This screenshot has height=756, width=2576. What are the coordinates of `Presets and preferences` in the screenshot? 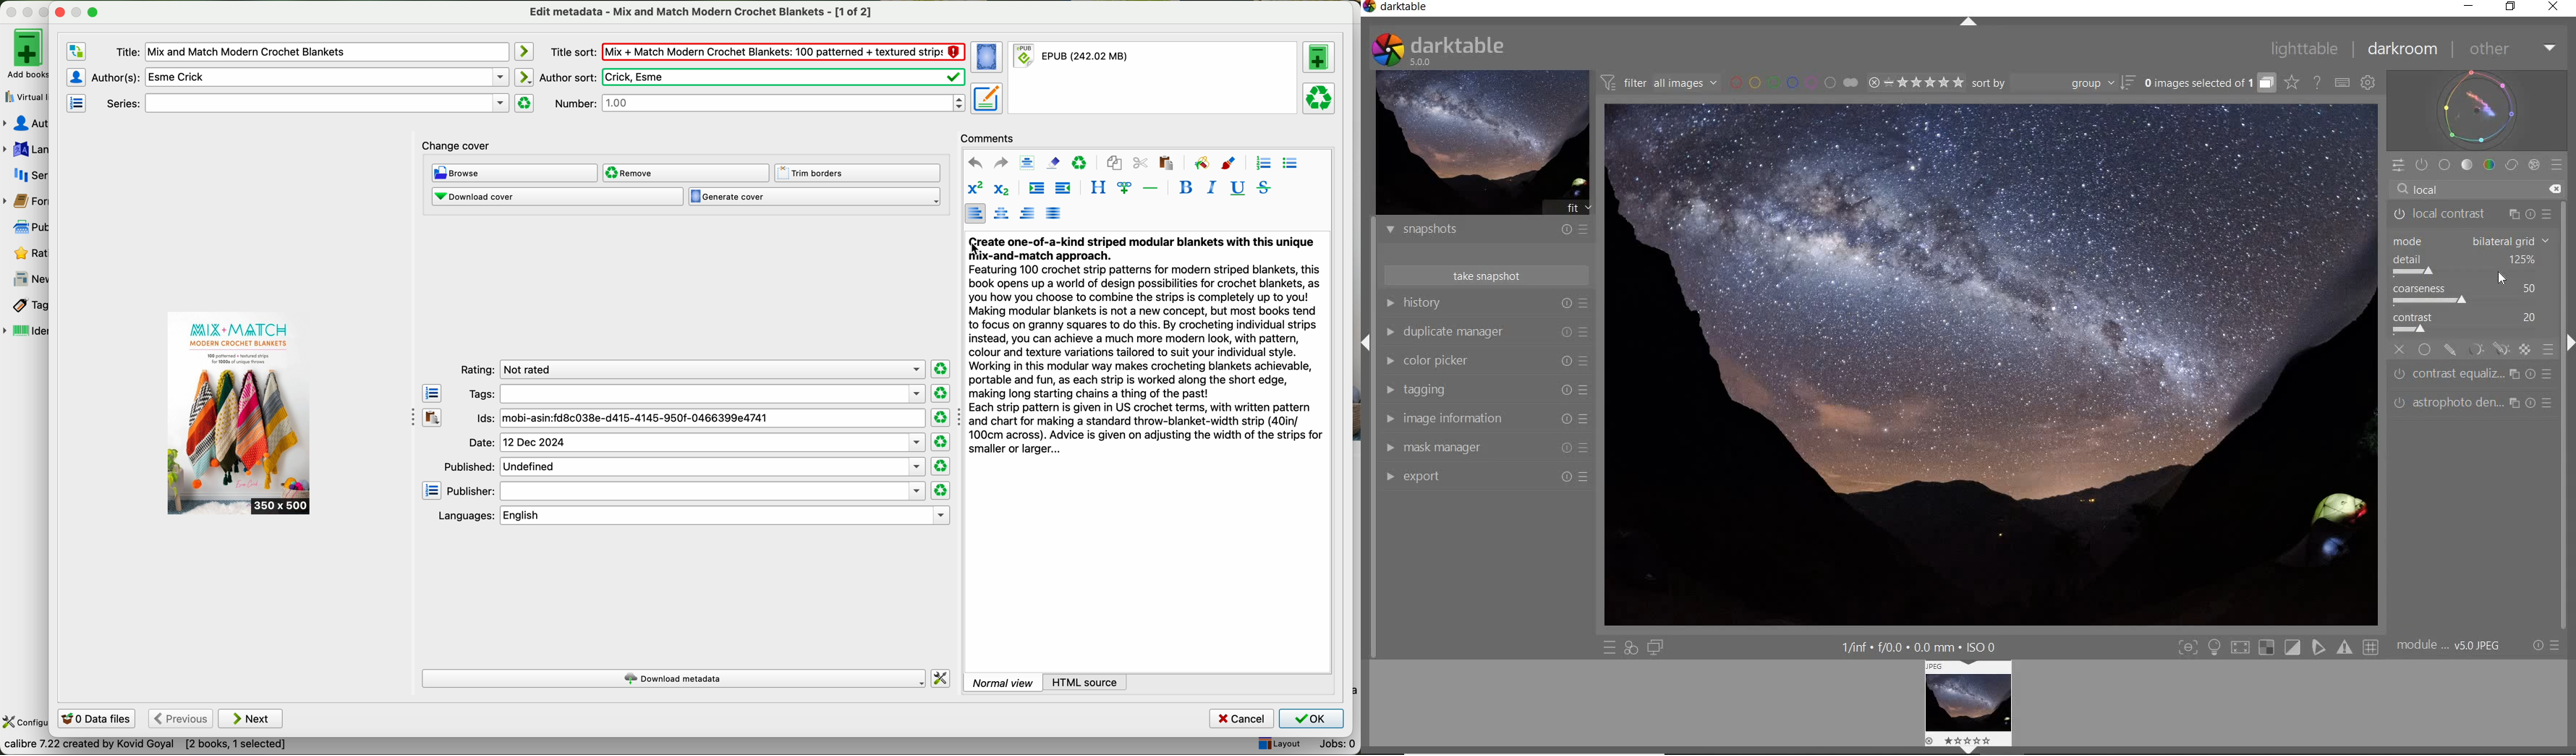 It's located at (1586, 329).